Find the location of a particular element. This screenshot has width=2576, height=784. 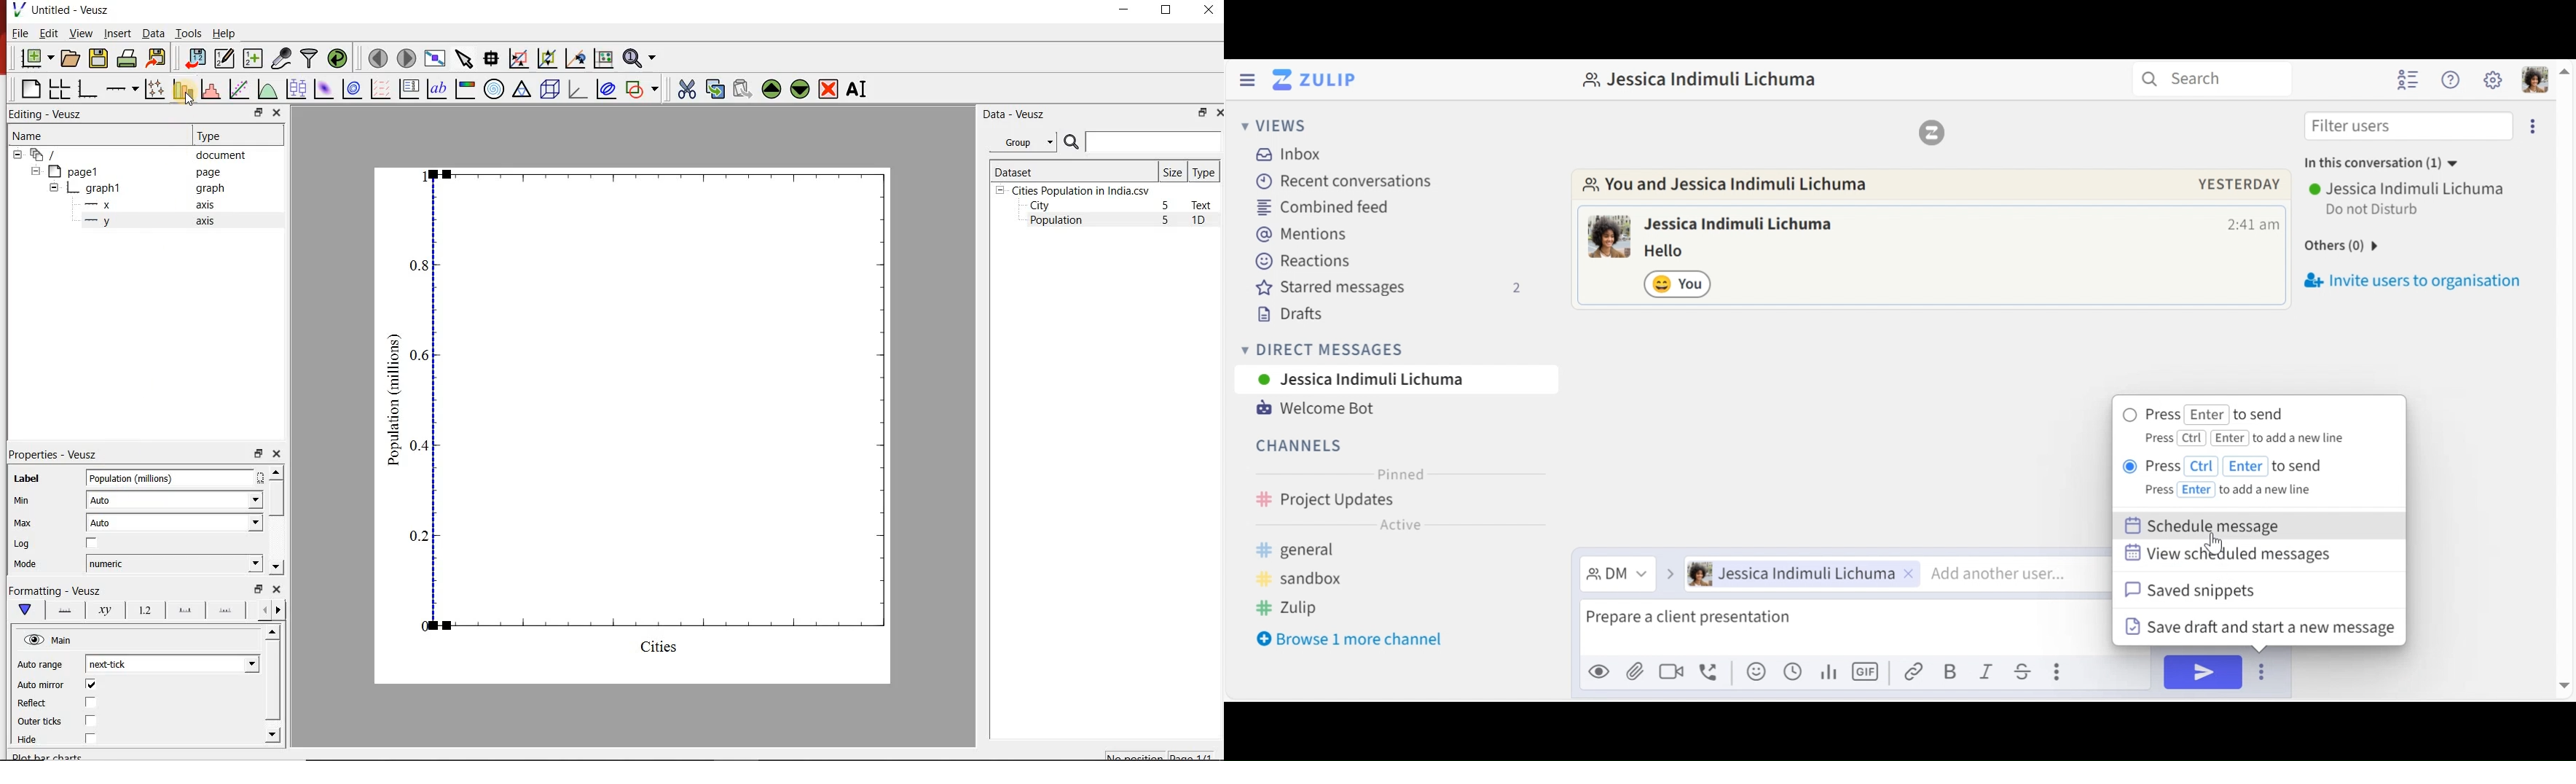

Channel is located at coordinates (1396, 501).